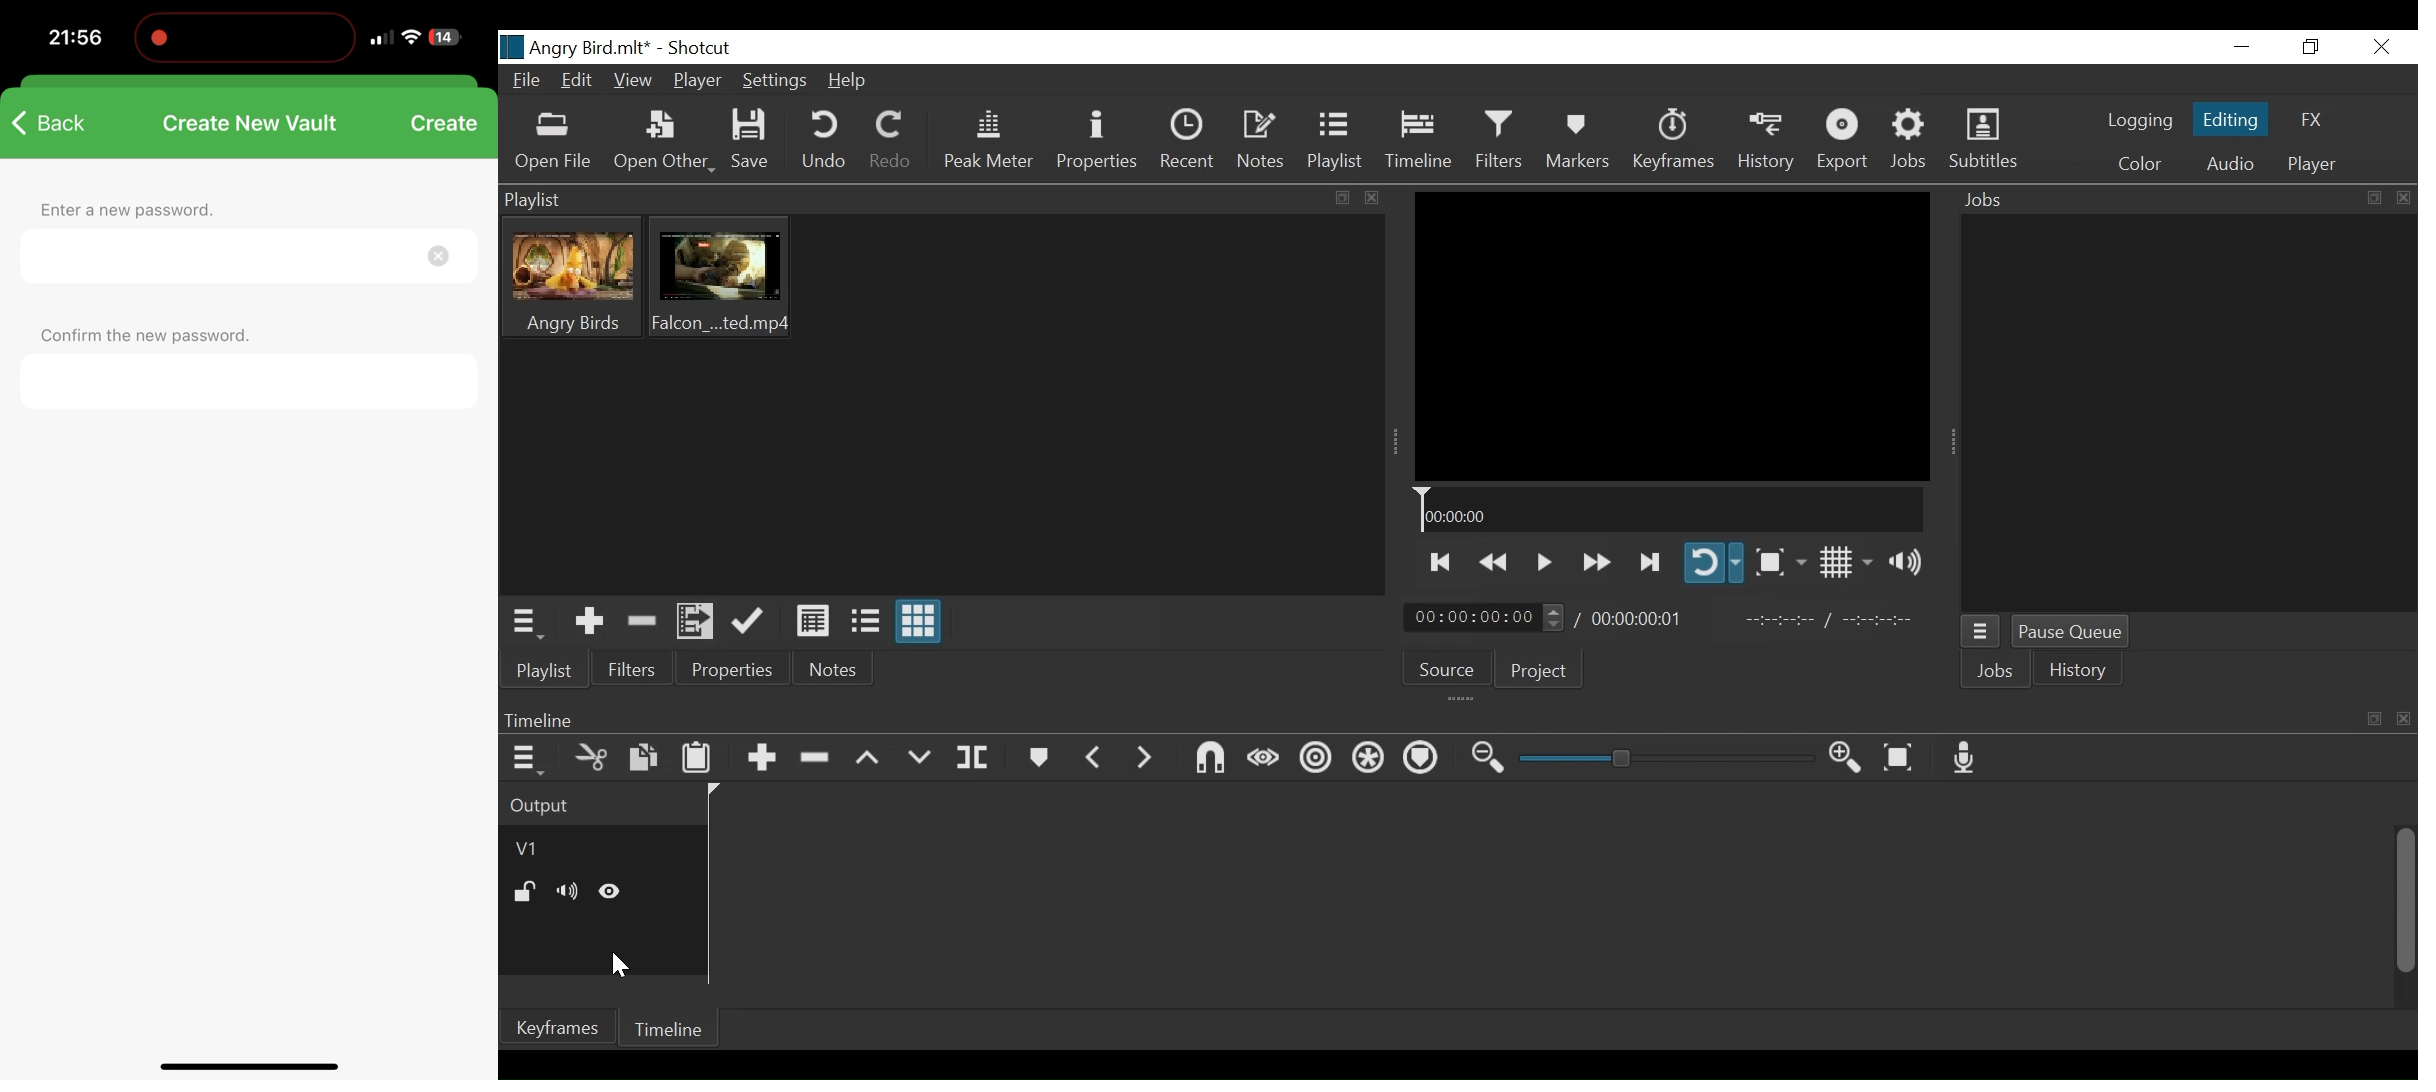 The image size is (2436, 1092). I want to click on Media Viewer, so click(1672, 336).